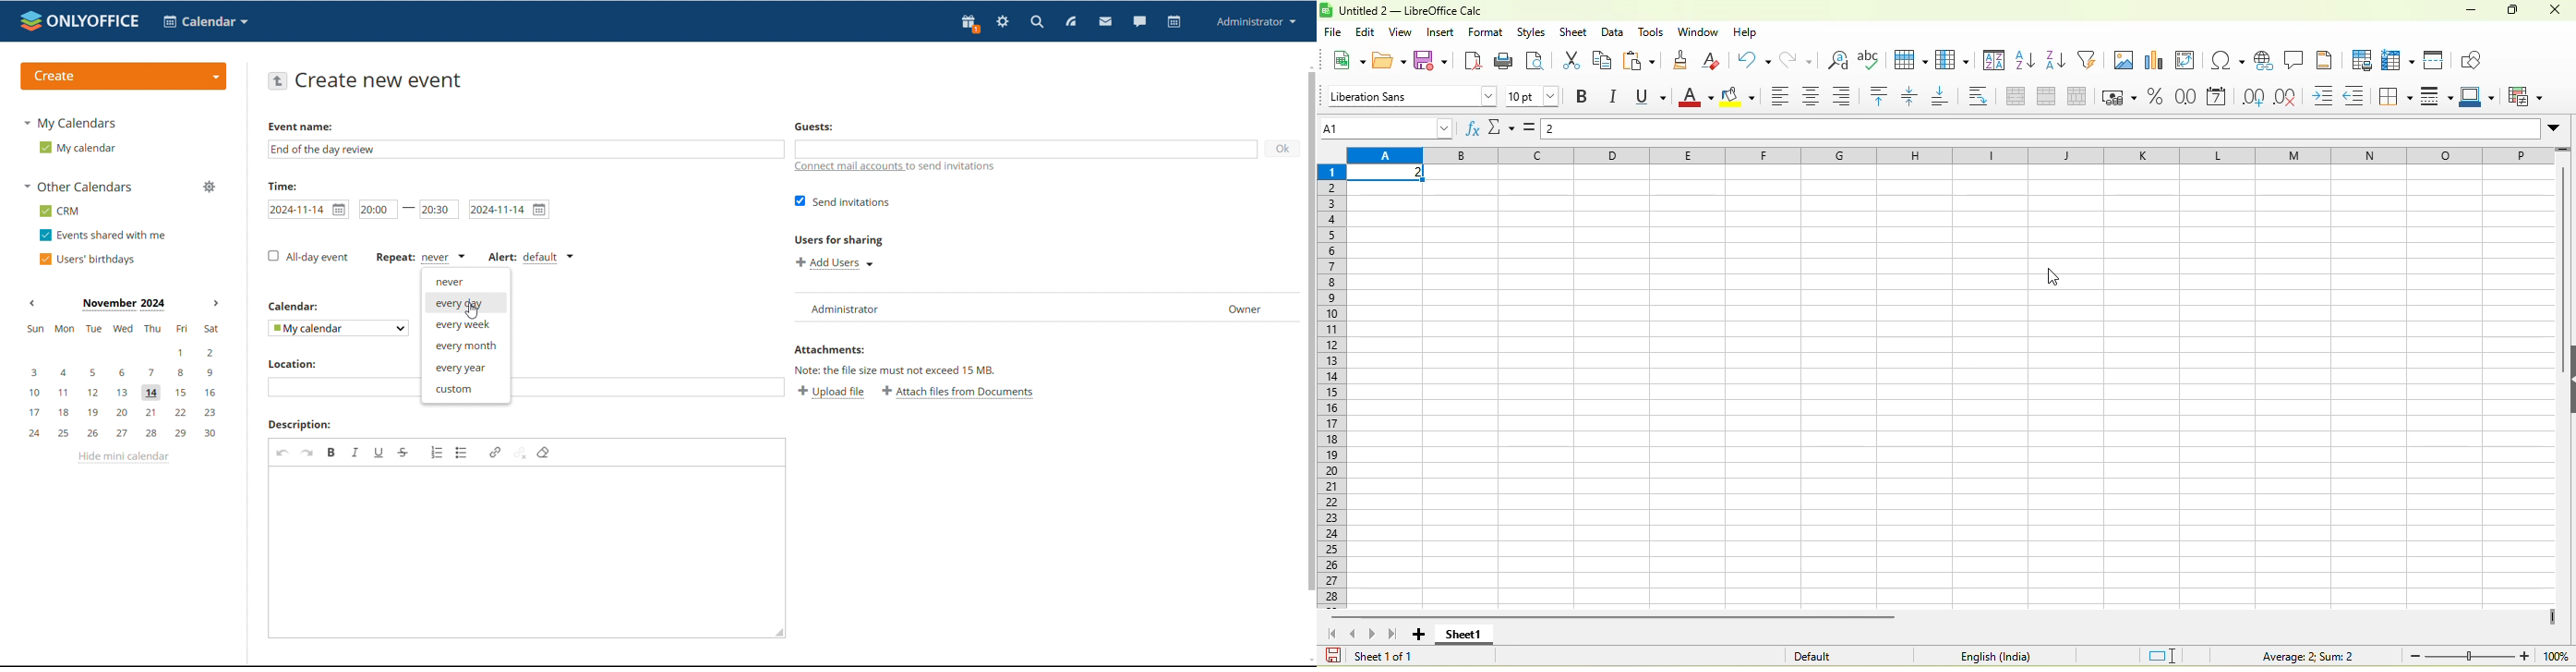 The image size is (2576, 672). I want to click on cursor, so click(2053, 276).